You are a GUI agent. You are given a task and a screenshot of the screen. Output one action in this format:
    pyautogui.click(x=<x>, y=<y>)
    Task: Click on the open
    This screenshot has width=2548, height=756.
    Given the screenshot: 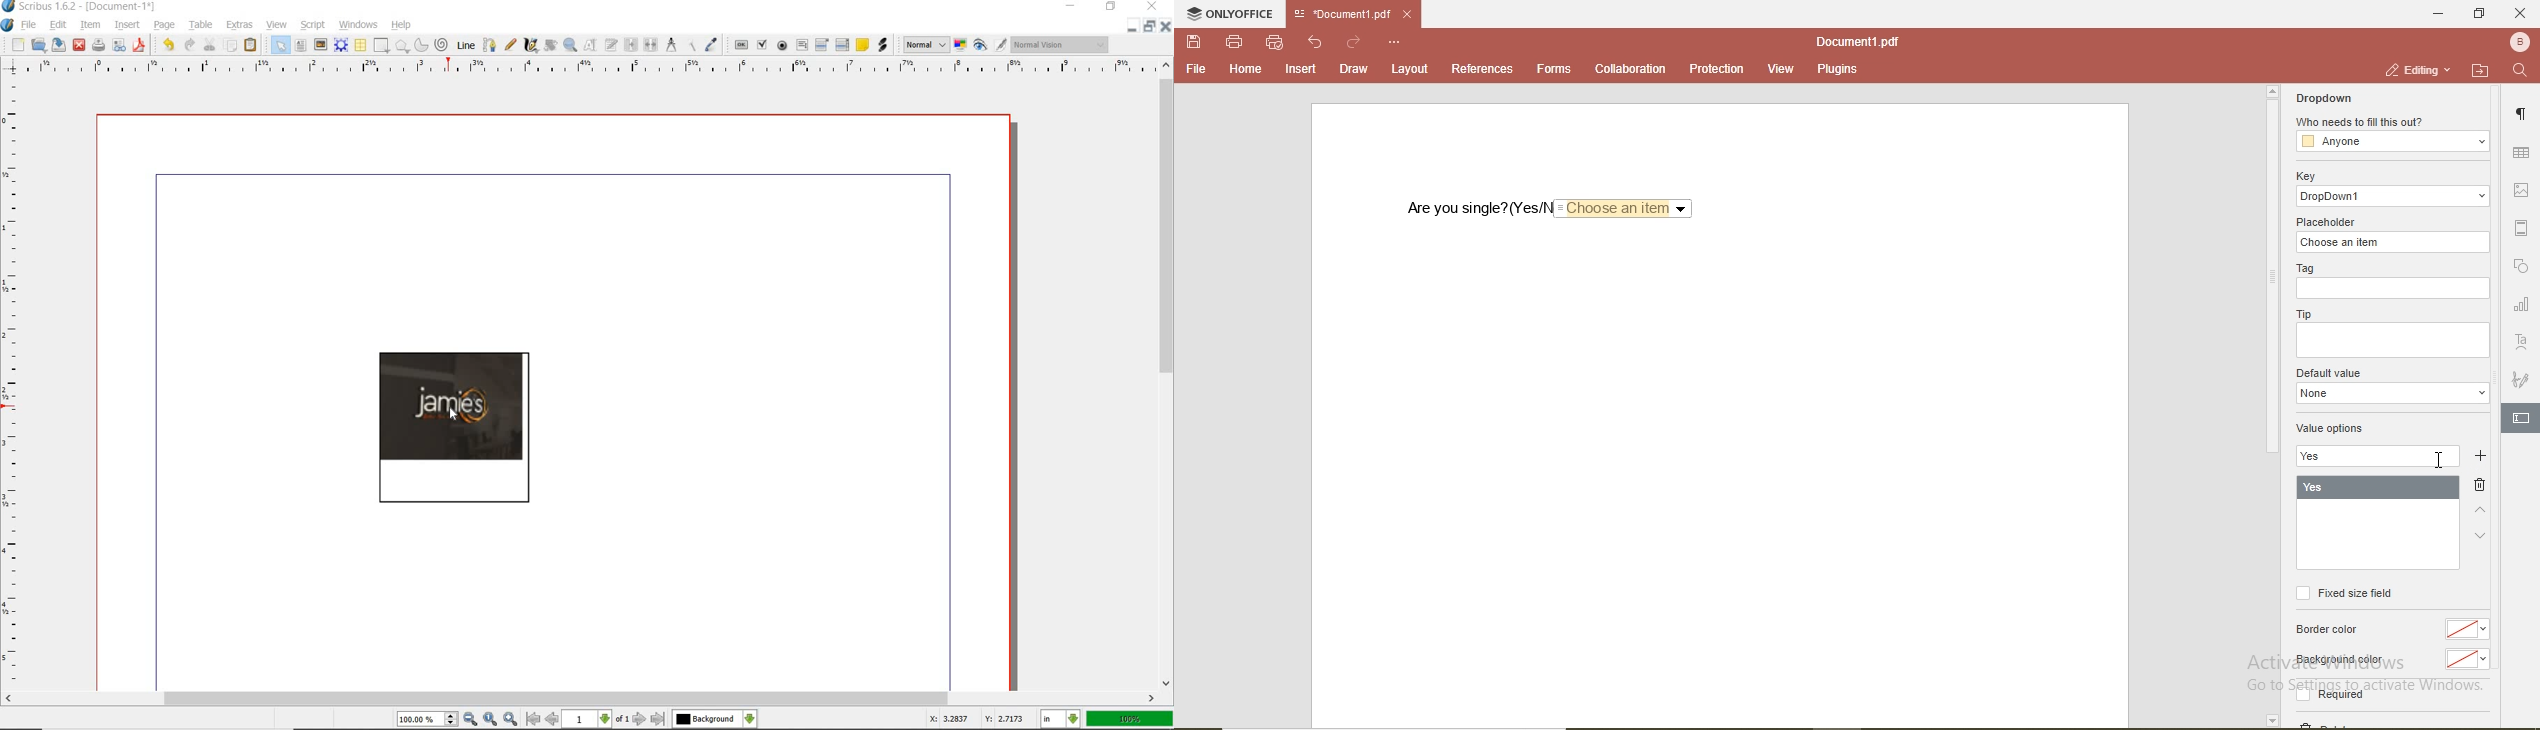 What is the action you would take?
    pyautogui.click(x=38, y=45)
    